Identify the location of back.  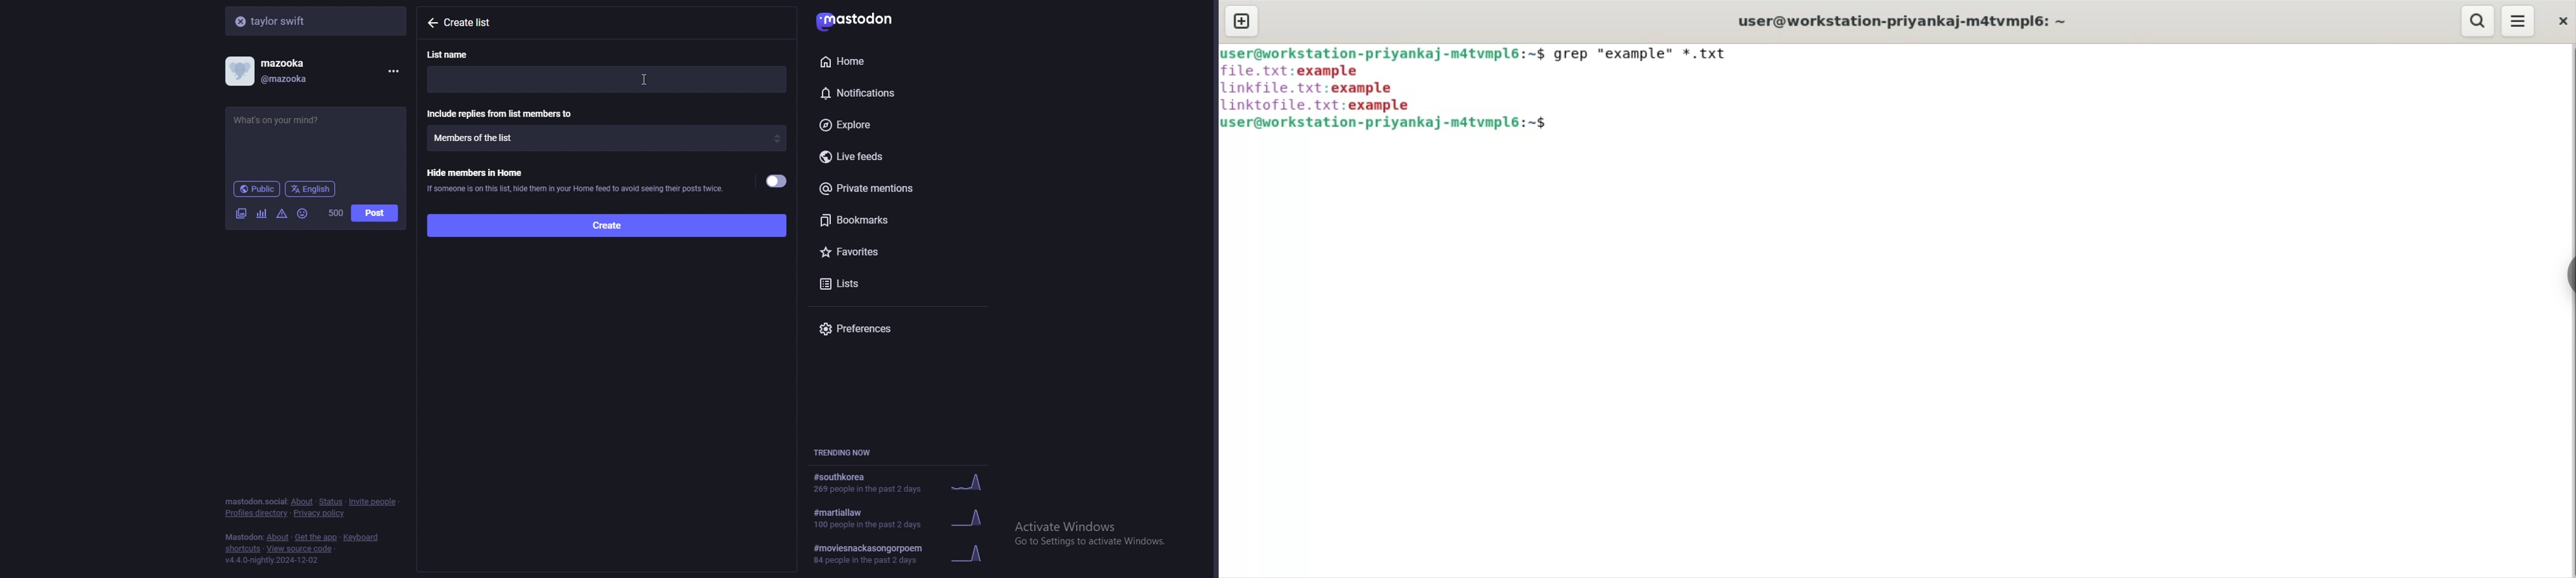
(432, 22).